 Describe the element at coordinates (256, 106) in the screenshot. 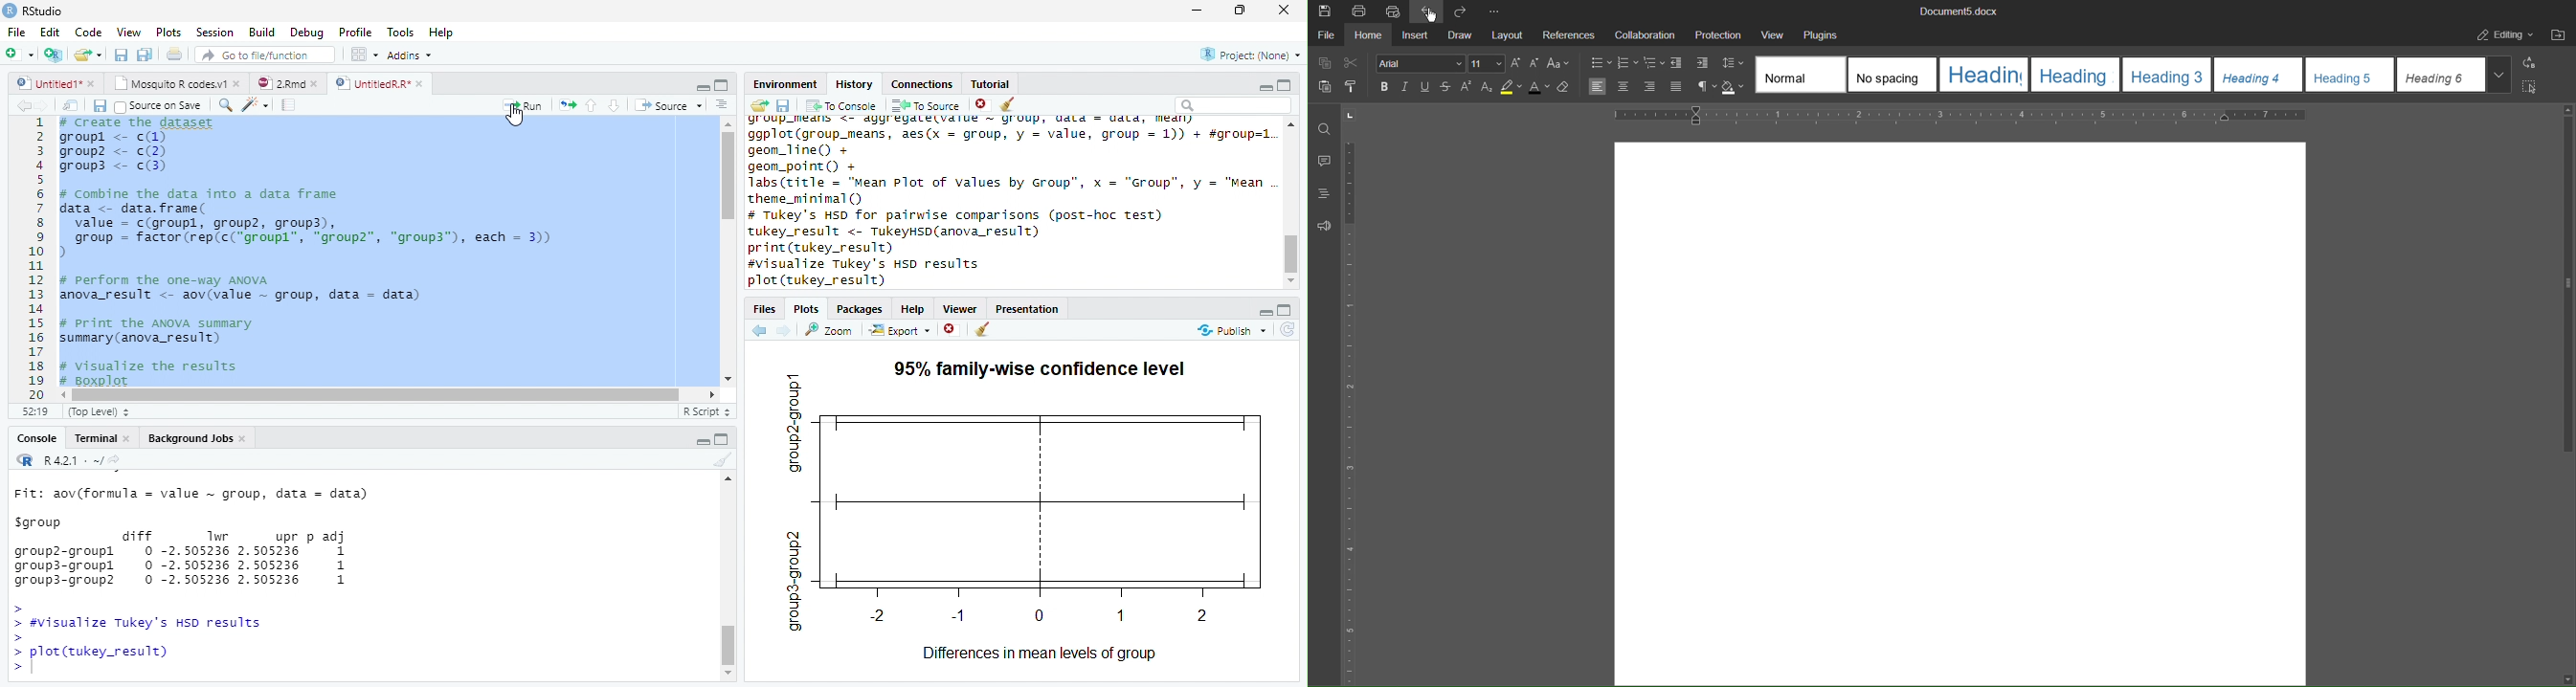

I see `Magic code` at that location.